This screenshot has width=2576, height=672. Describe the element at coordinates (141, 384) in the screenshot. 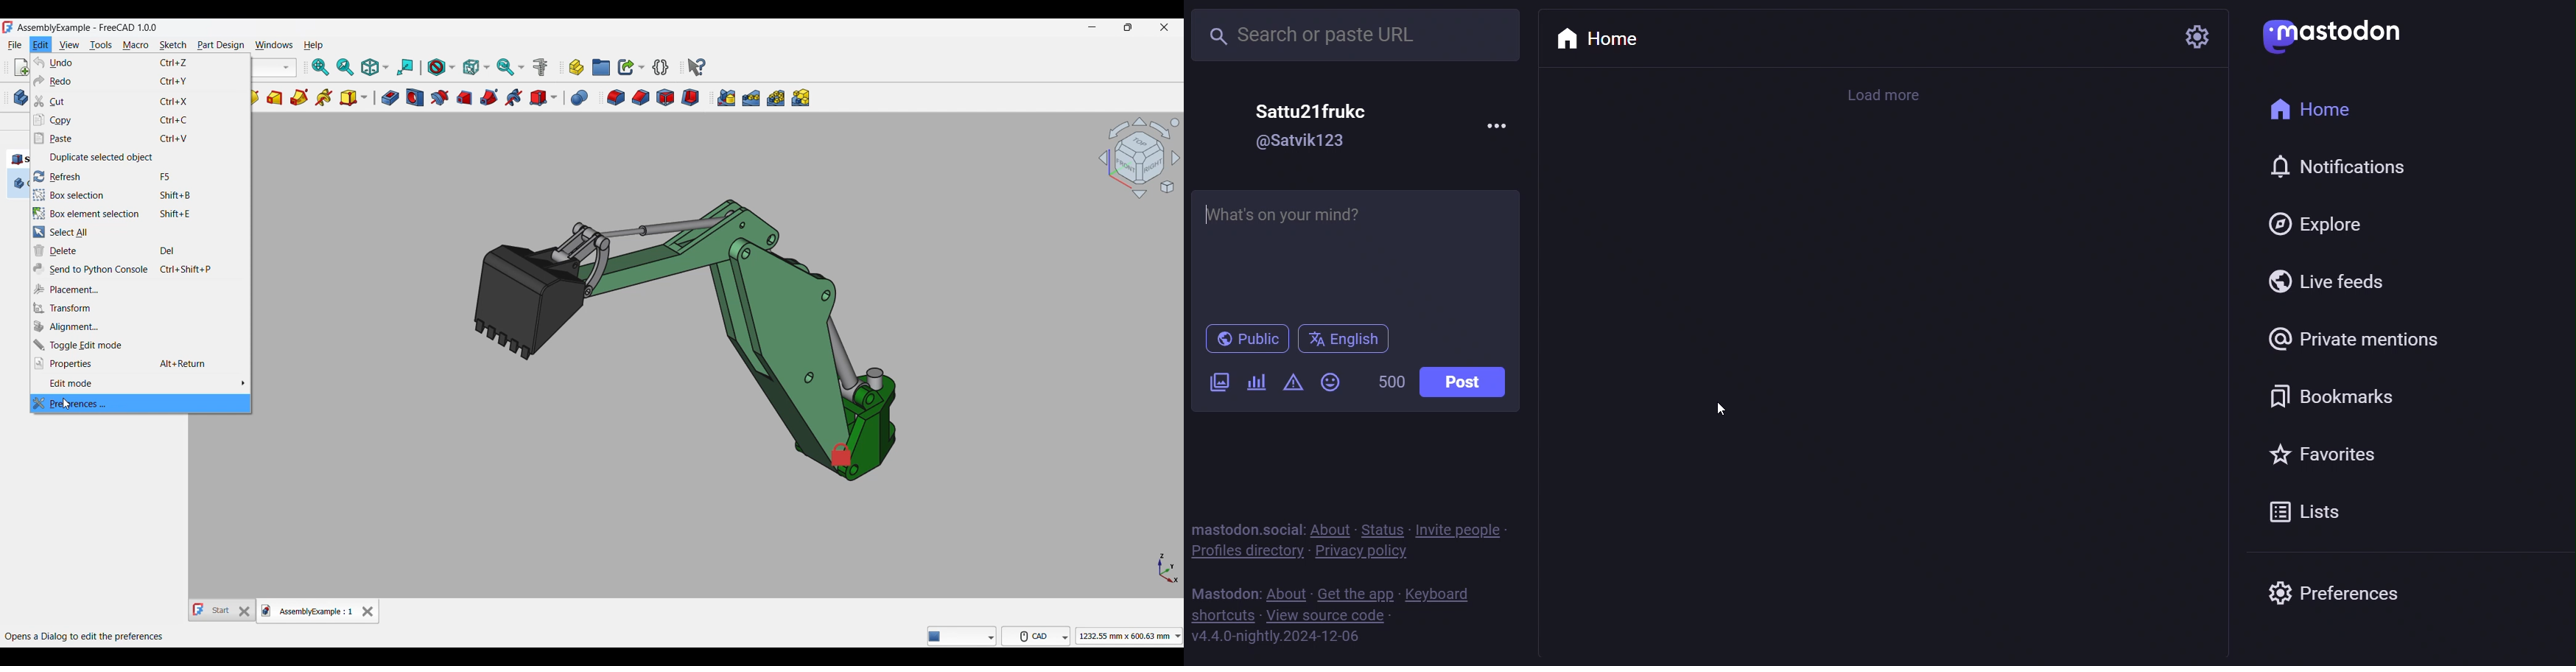

I see `Edit mode` at that location.